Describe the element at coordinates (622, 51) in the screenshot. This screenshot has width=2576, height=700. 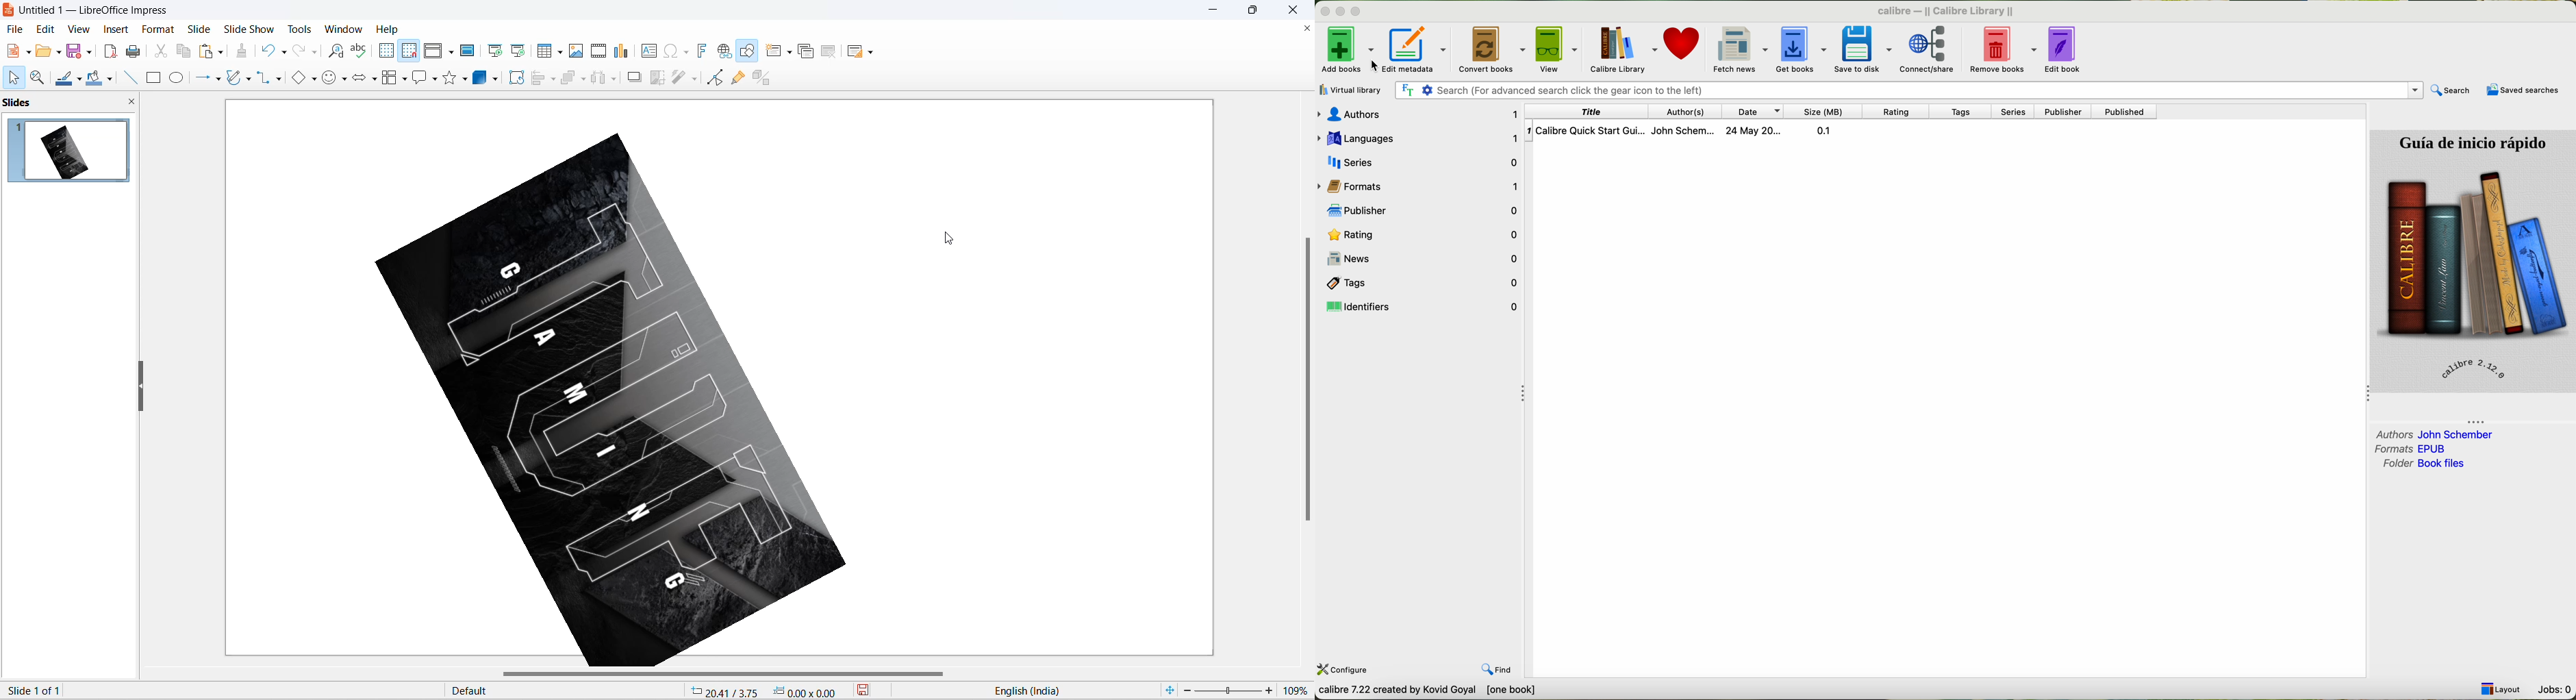
I see `insert charts` at that location.